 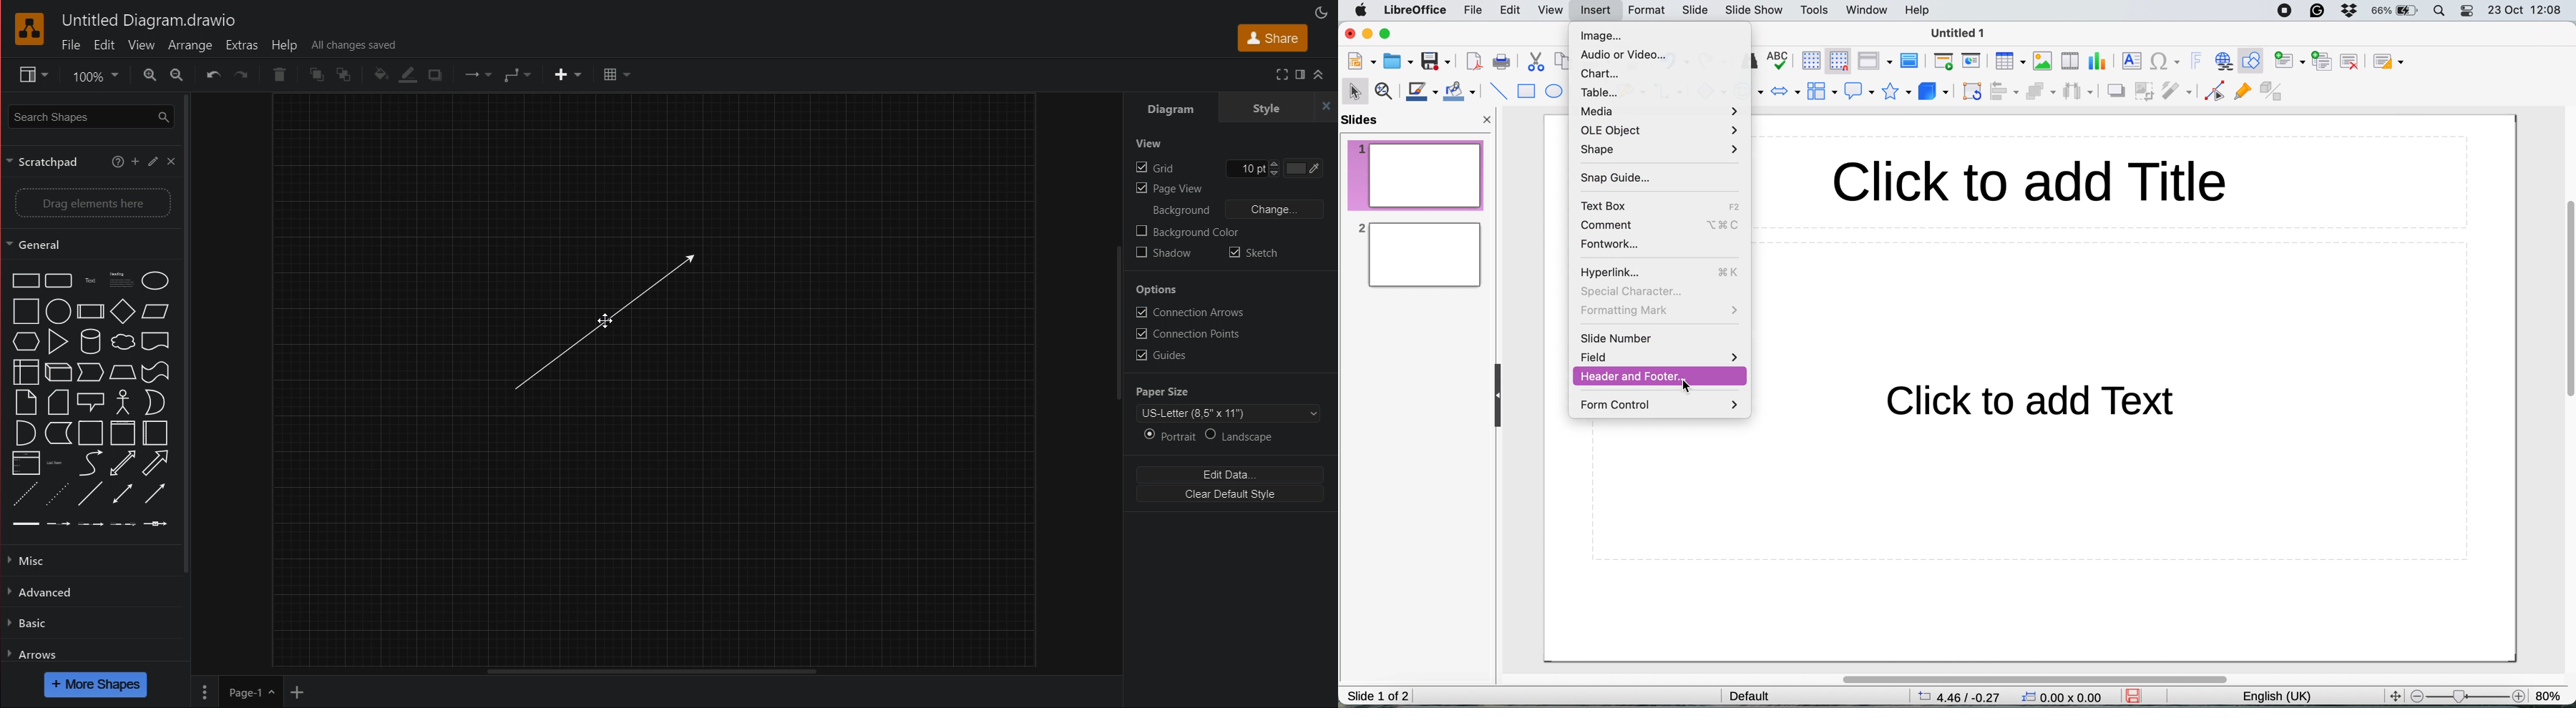 I want to click on crop image, so click(x=2147, y=90).